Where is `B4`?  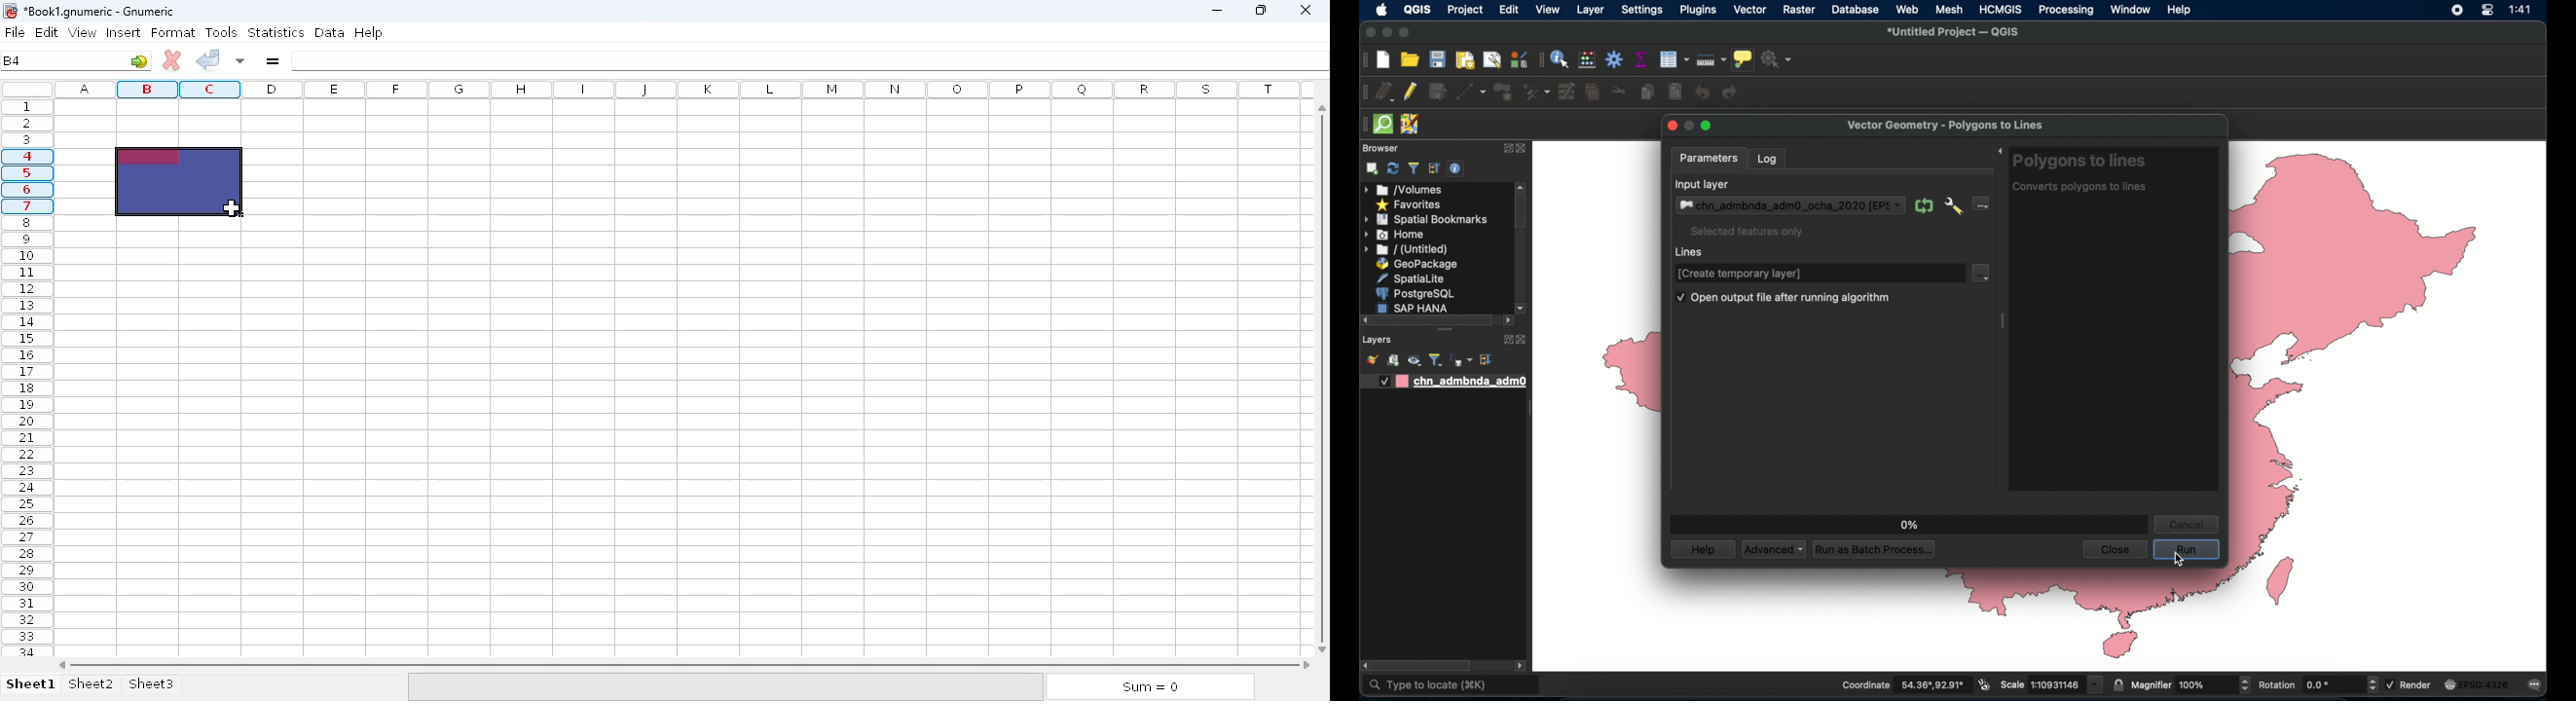
B4 is located at coordinates (13, 60).